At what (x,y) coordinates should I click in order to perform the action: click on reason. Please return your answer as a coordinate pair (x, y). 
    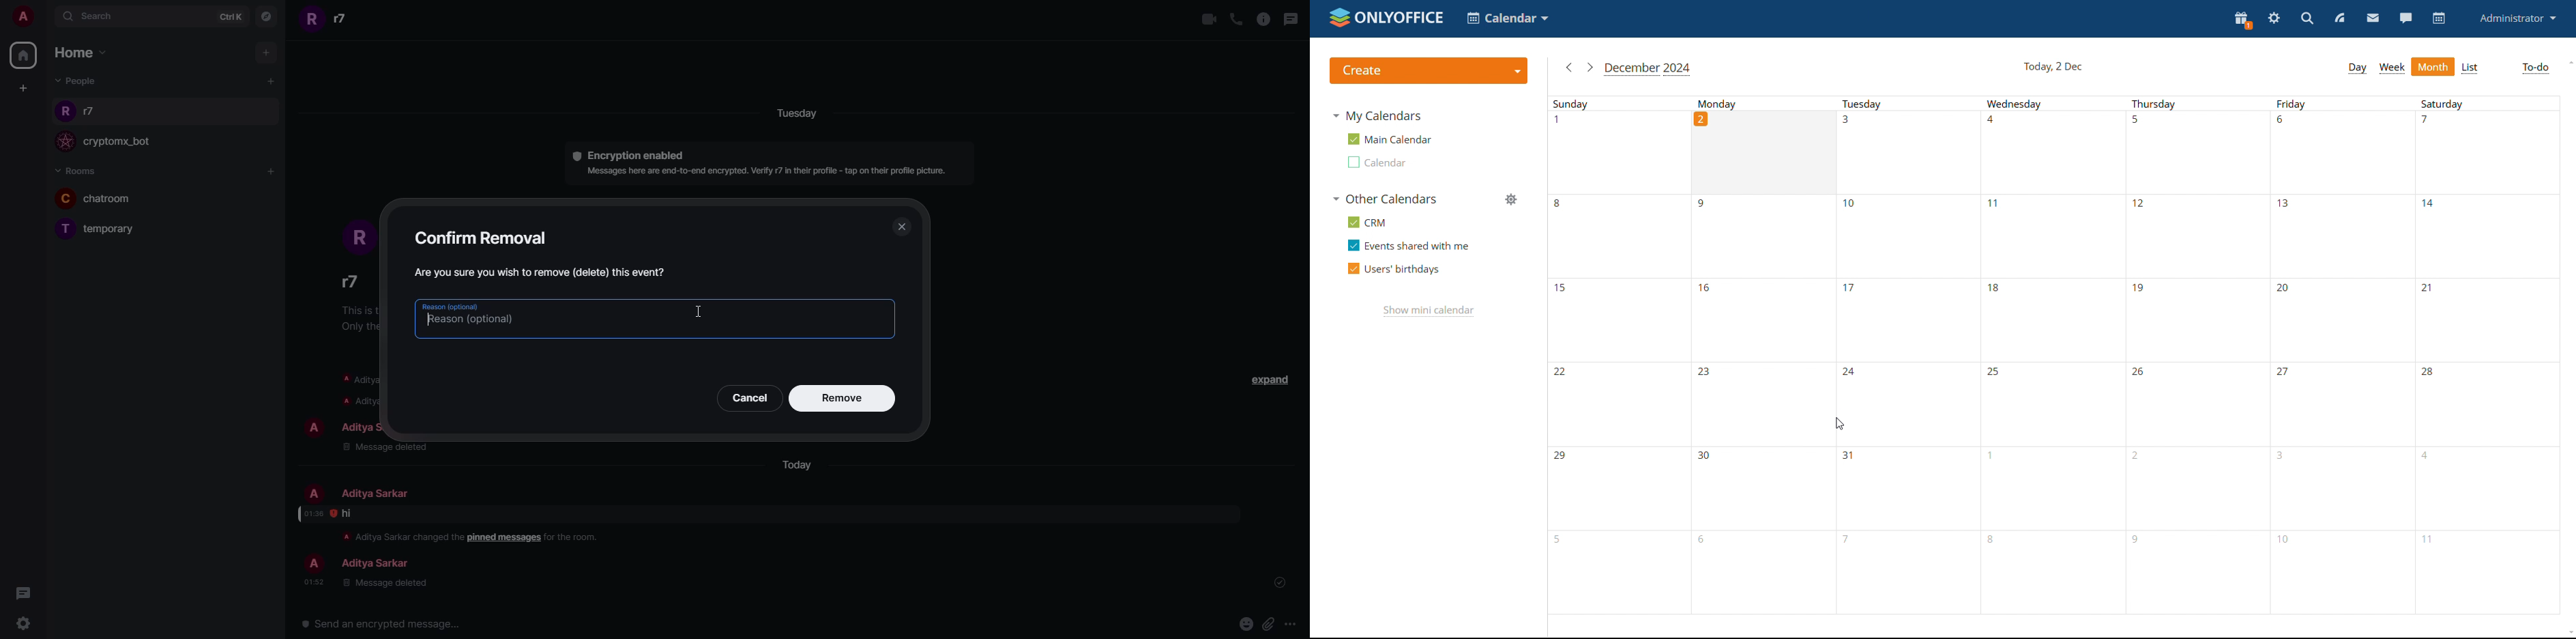
    Looking at the image, I should click on (450, 306).